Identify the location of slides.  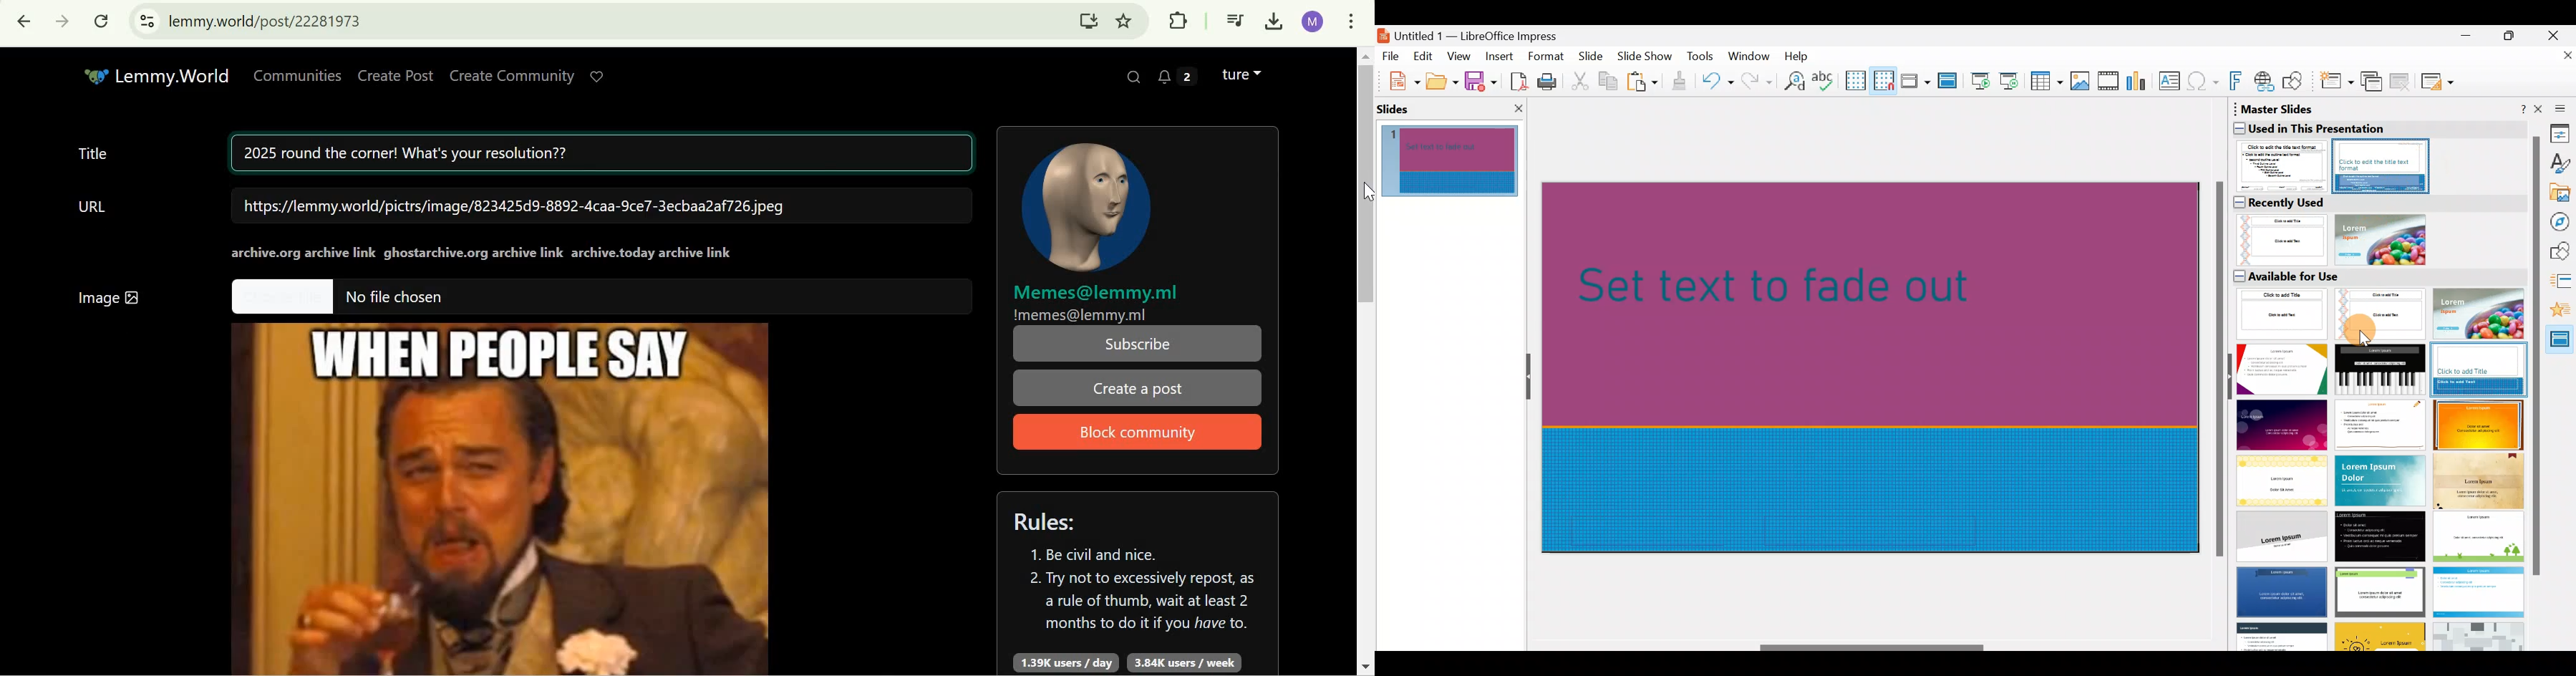
(1397, 106).